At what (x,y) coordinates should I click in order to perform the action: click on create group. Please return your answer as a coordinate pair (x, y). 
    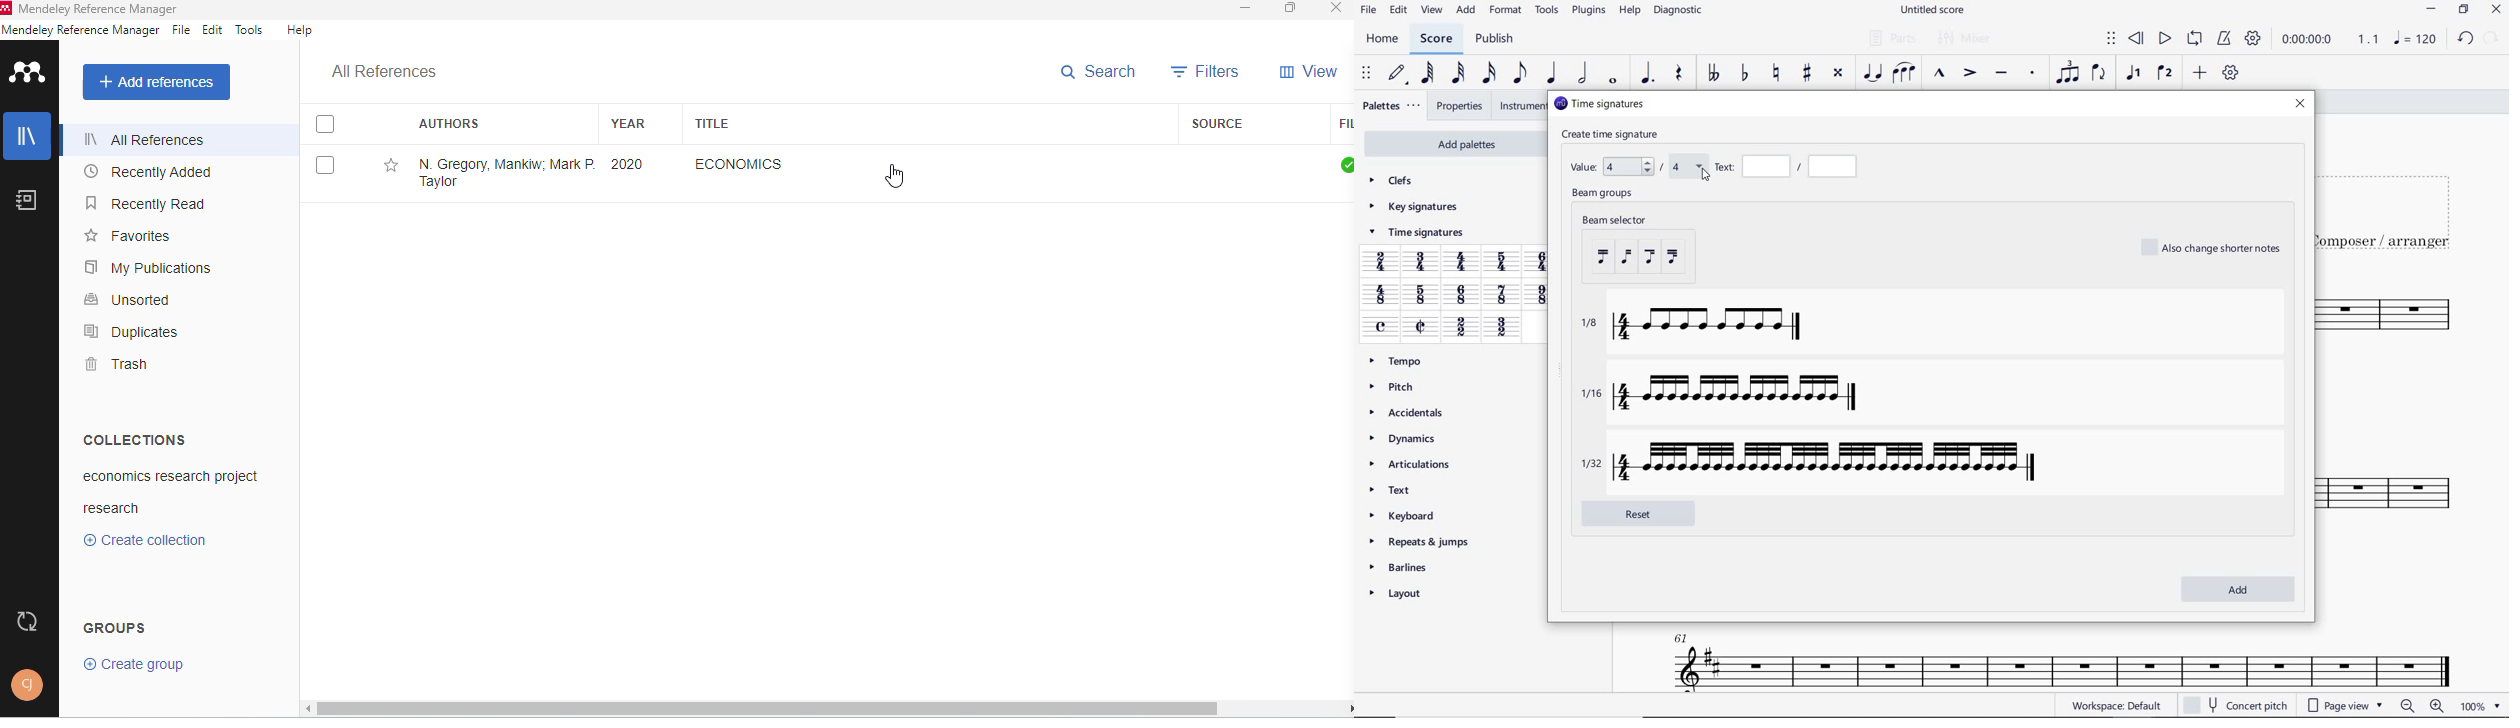
    Looking at the image, I should click on (135, 664).